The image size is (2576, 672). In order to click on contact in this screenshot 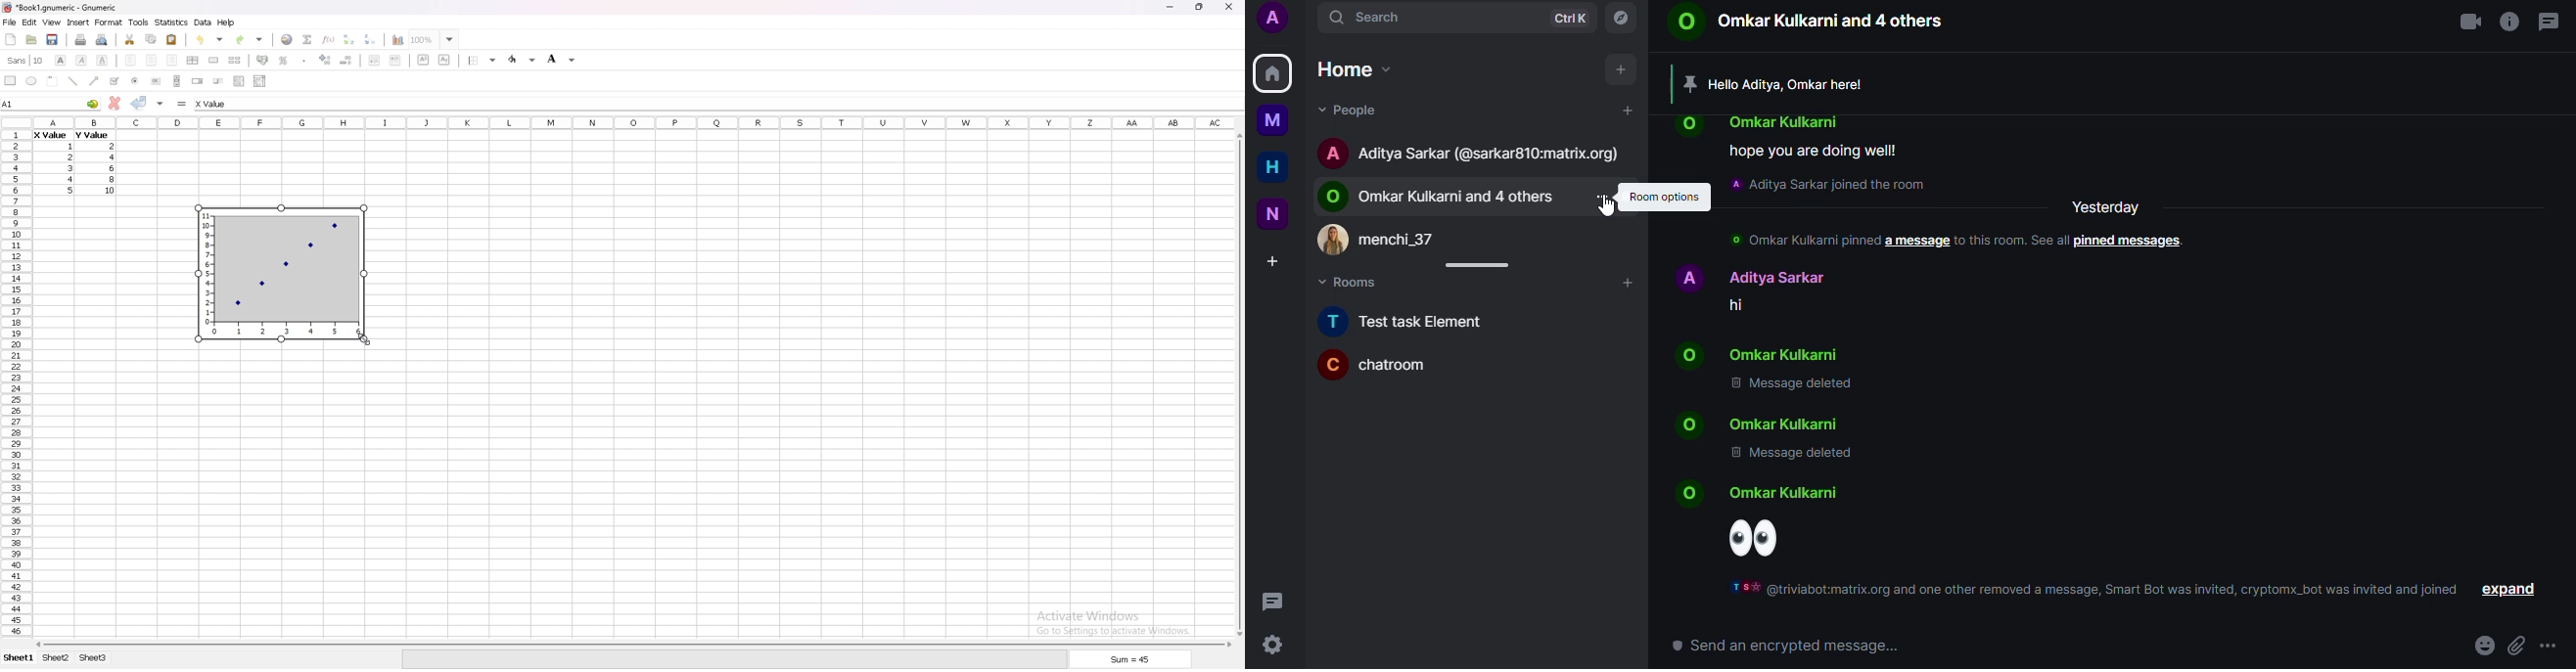, I will do `click(1749, 276)`.